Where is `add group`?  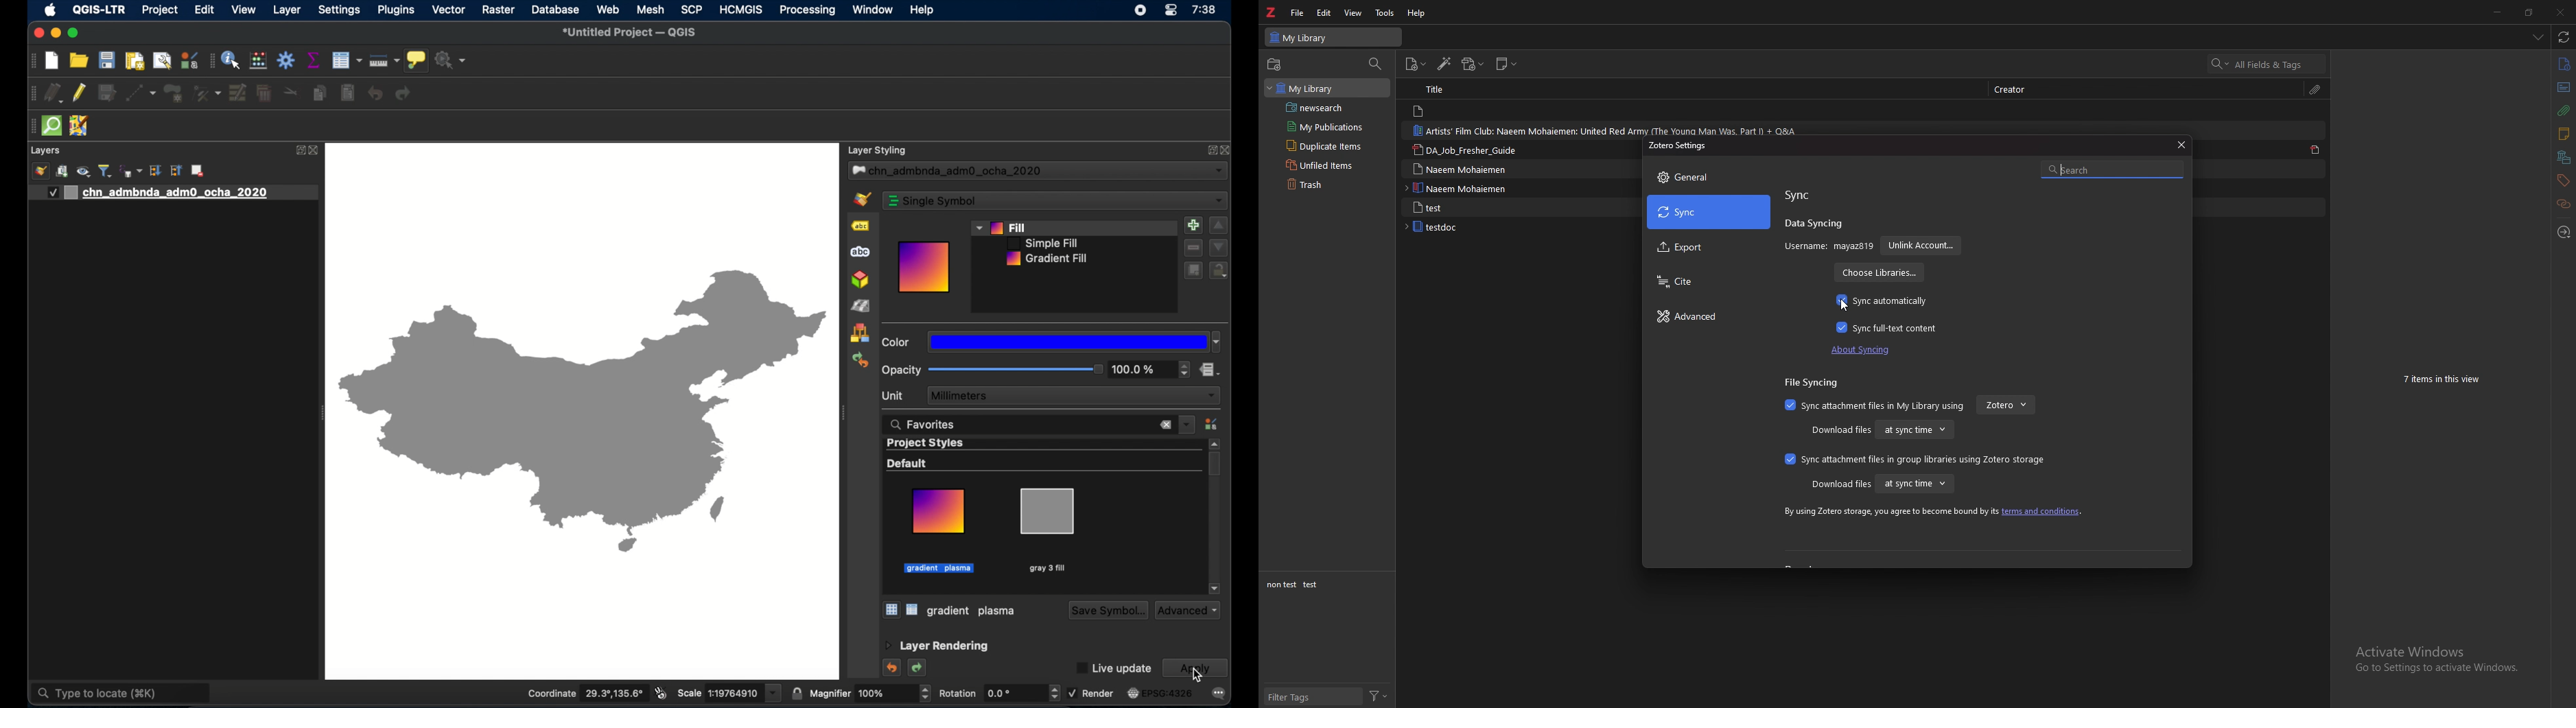
add group is located at coordinates (62, 172).